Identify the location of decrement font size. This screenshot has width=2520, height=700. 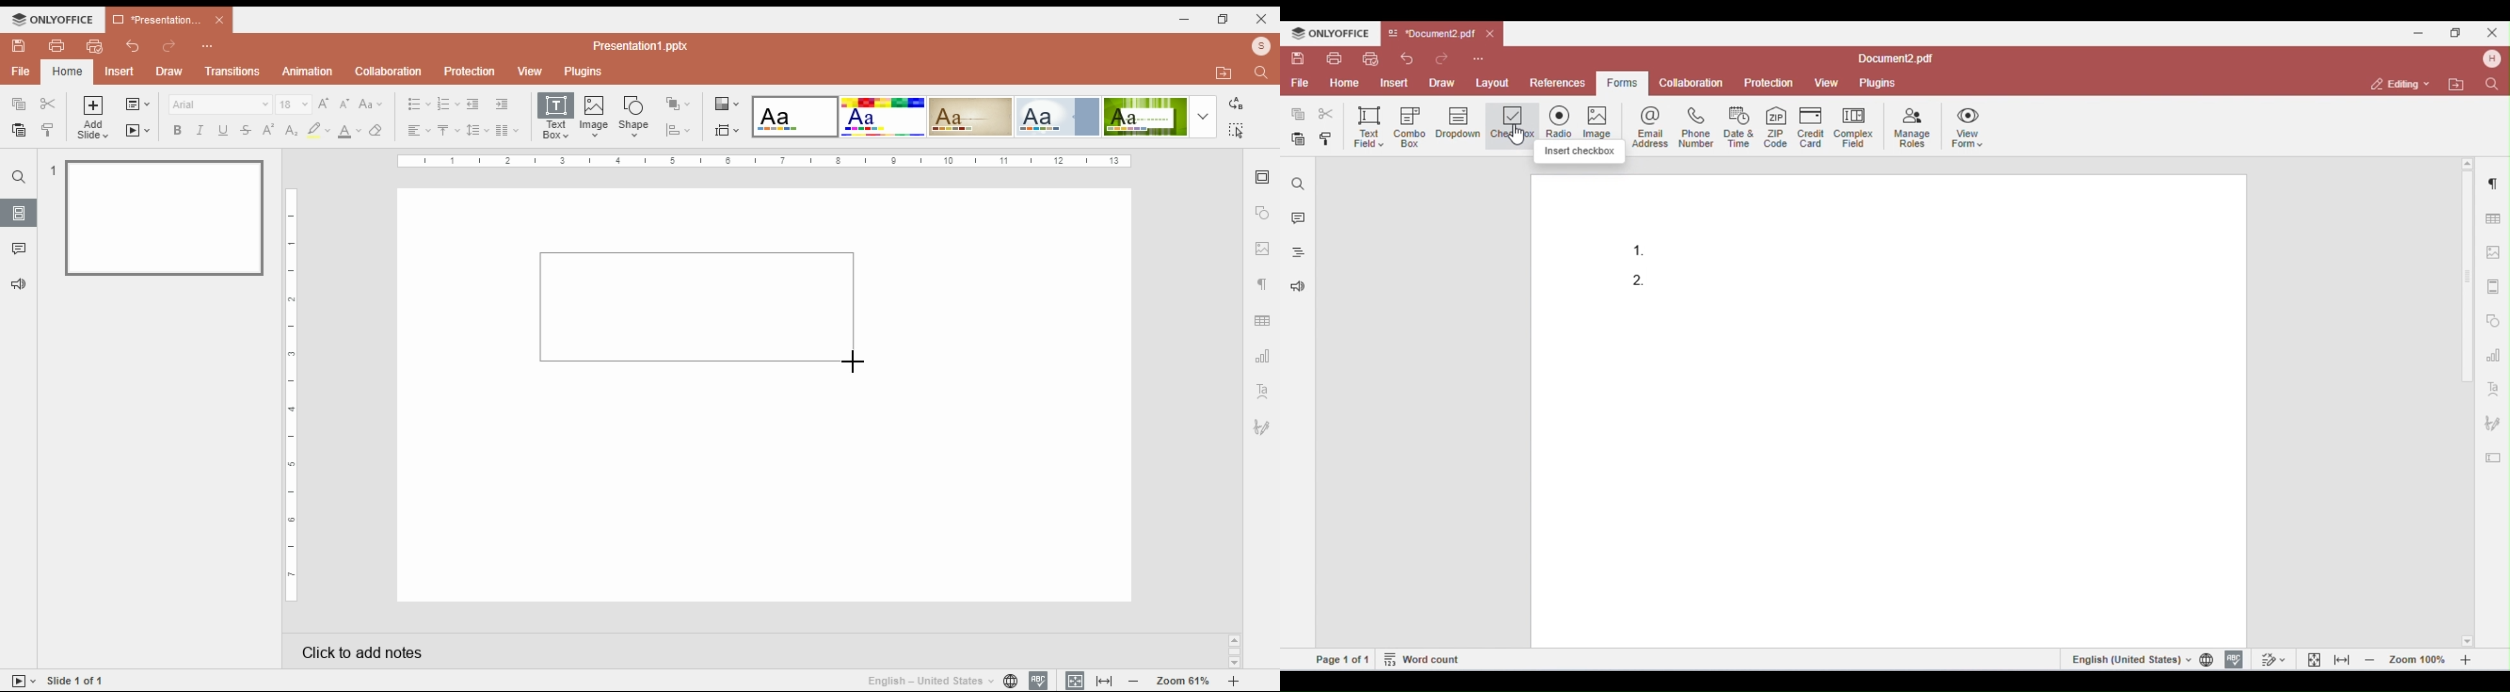
(345, 103).